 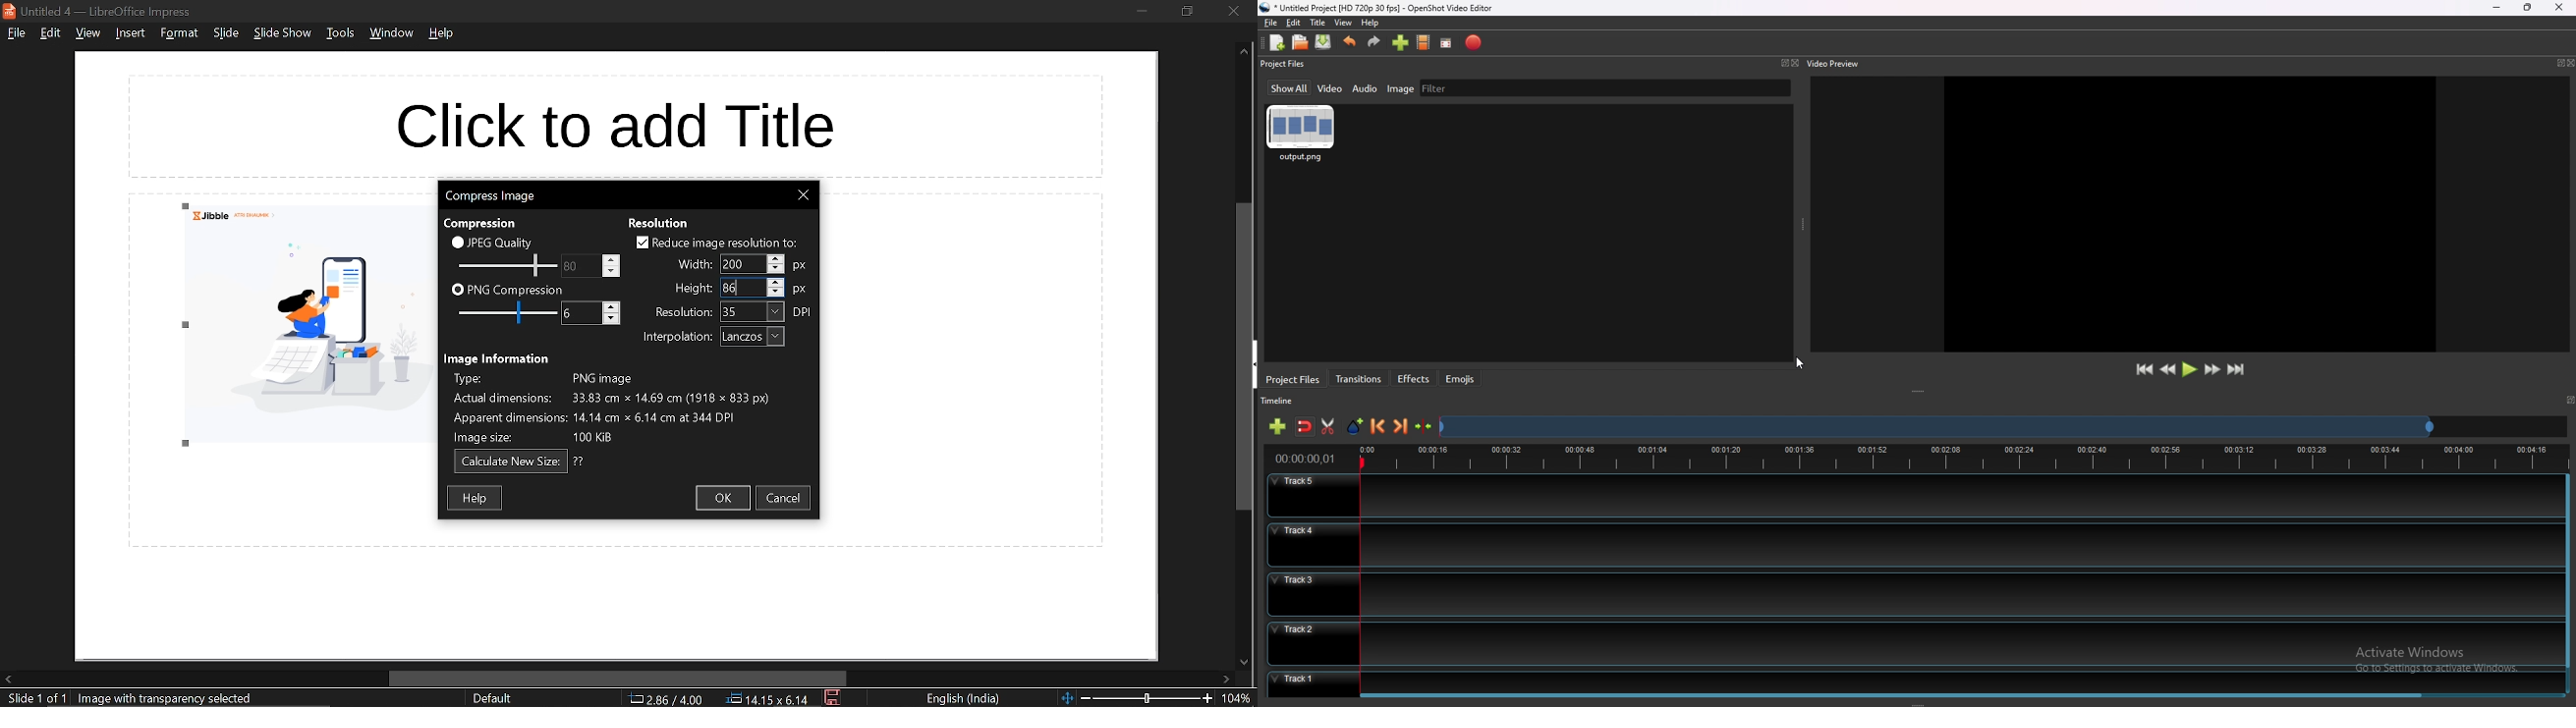 What do you see at coordinates (511, 462) in the screenshot?
I see `calculate new size` at bounding box center [511, 462].